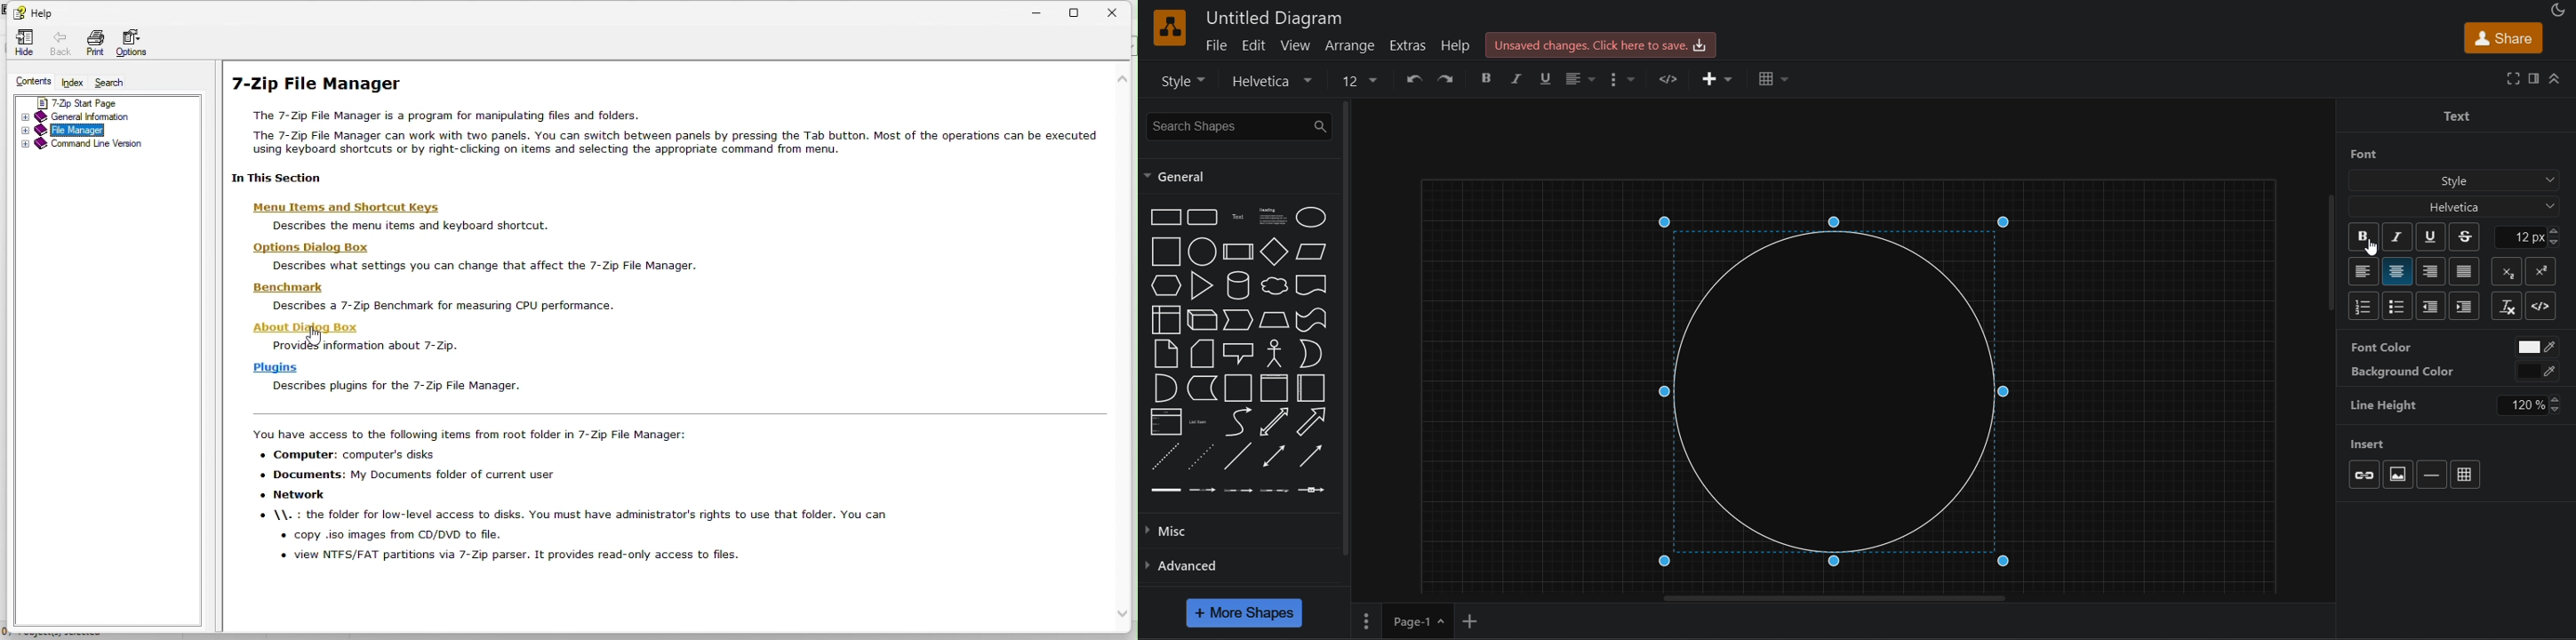  I want to click on Close, so click(1120, 11).